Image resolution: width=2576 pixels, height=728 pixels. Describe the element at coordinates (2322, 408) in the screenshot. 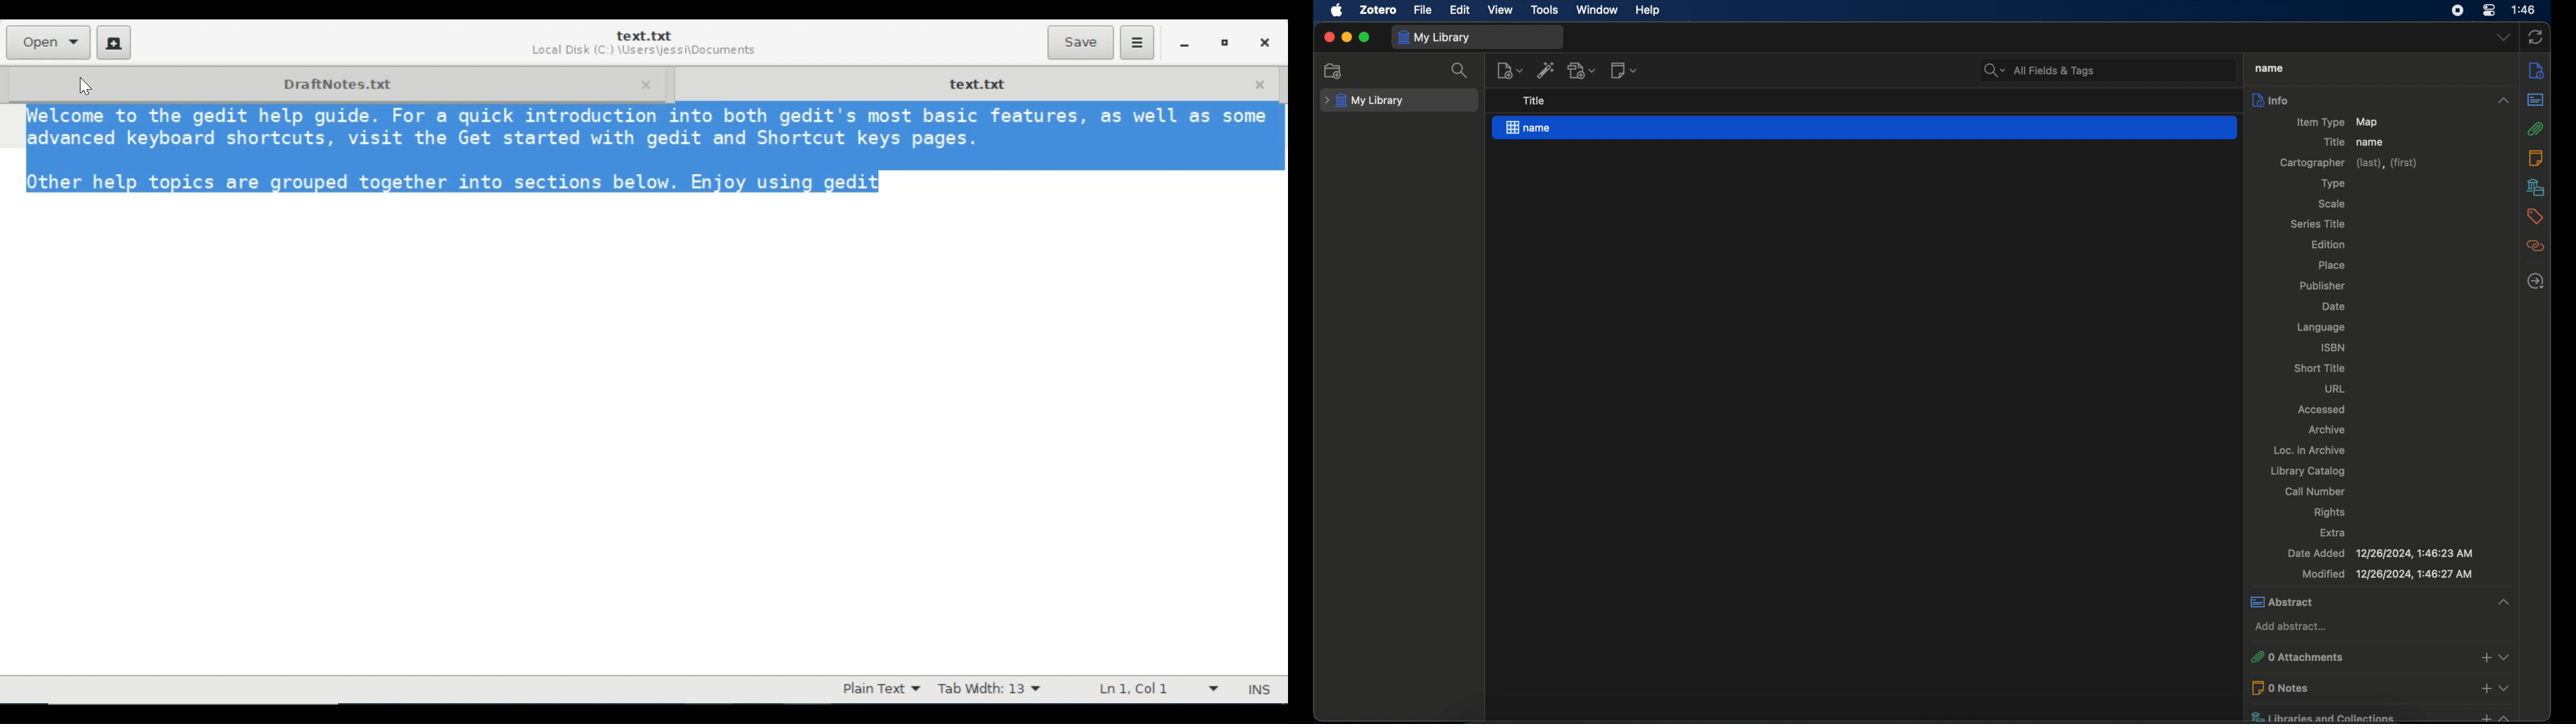

I see `accessed` at that location.